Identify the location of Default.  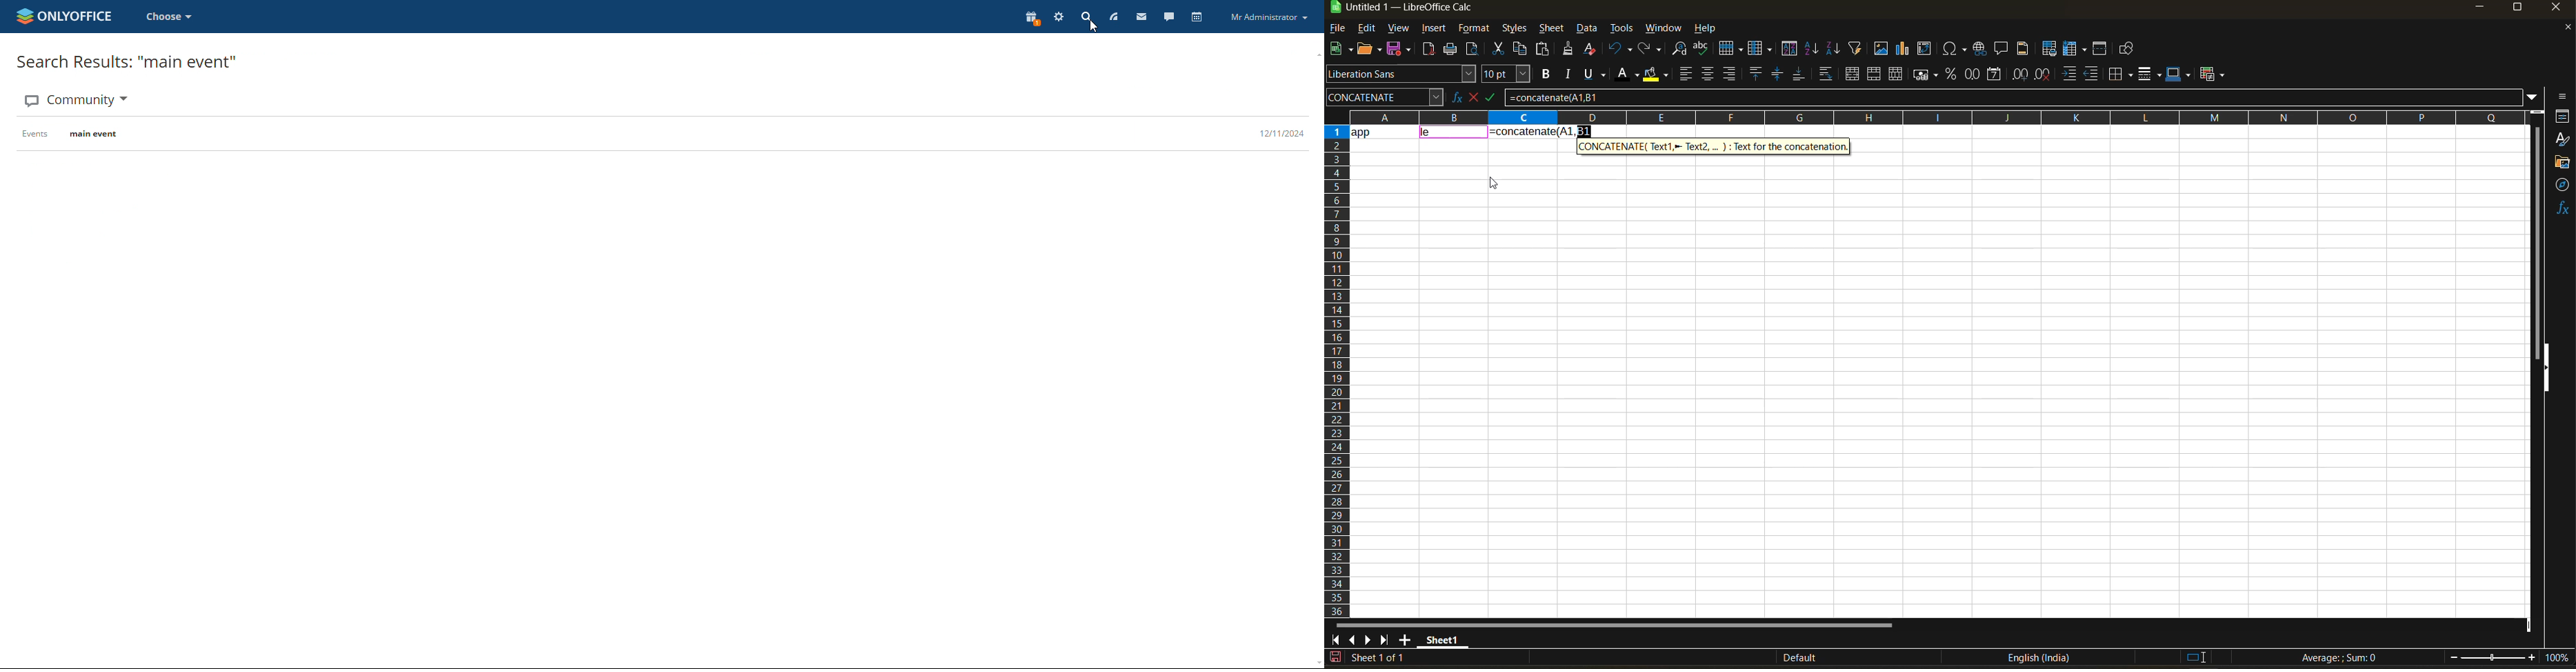
(1788, 658).